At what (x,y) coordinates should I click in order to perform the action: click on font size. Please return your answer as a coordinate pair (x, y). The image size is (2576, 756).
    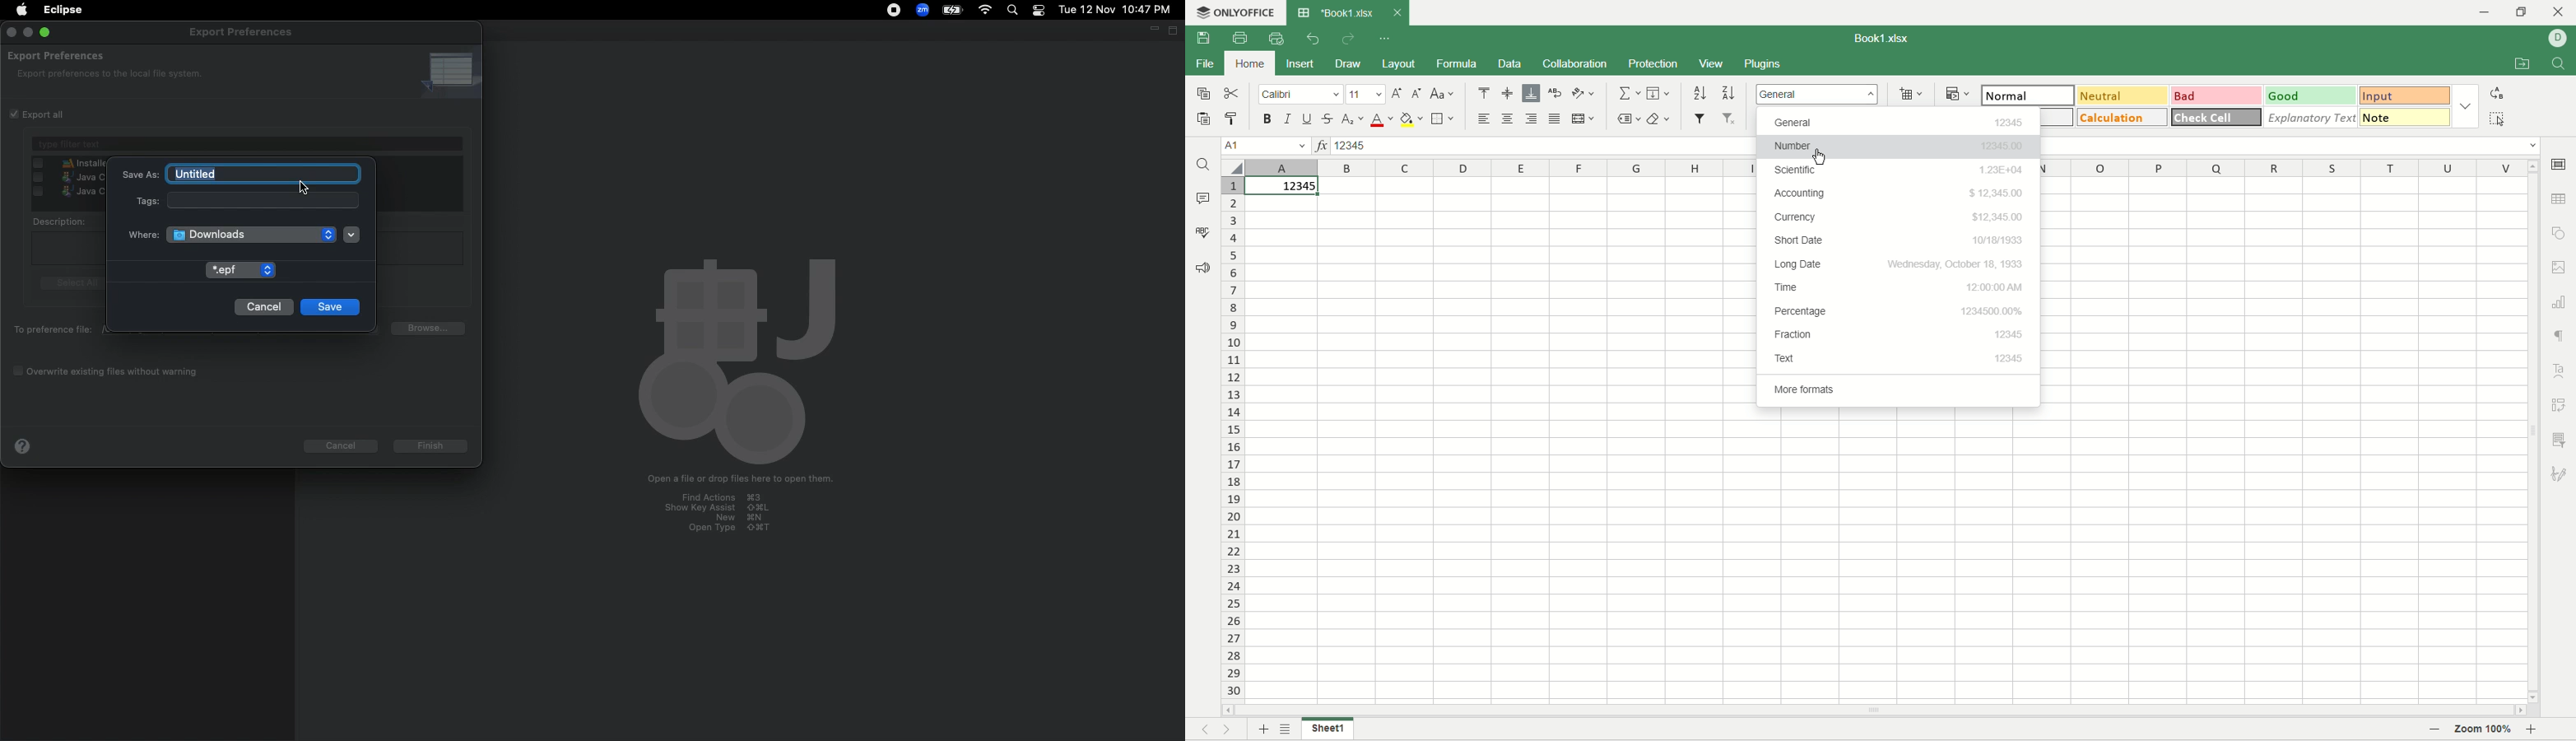
    Looking at the image, I should click on (1364, 95).